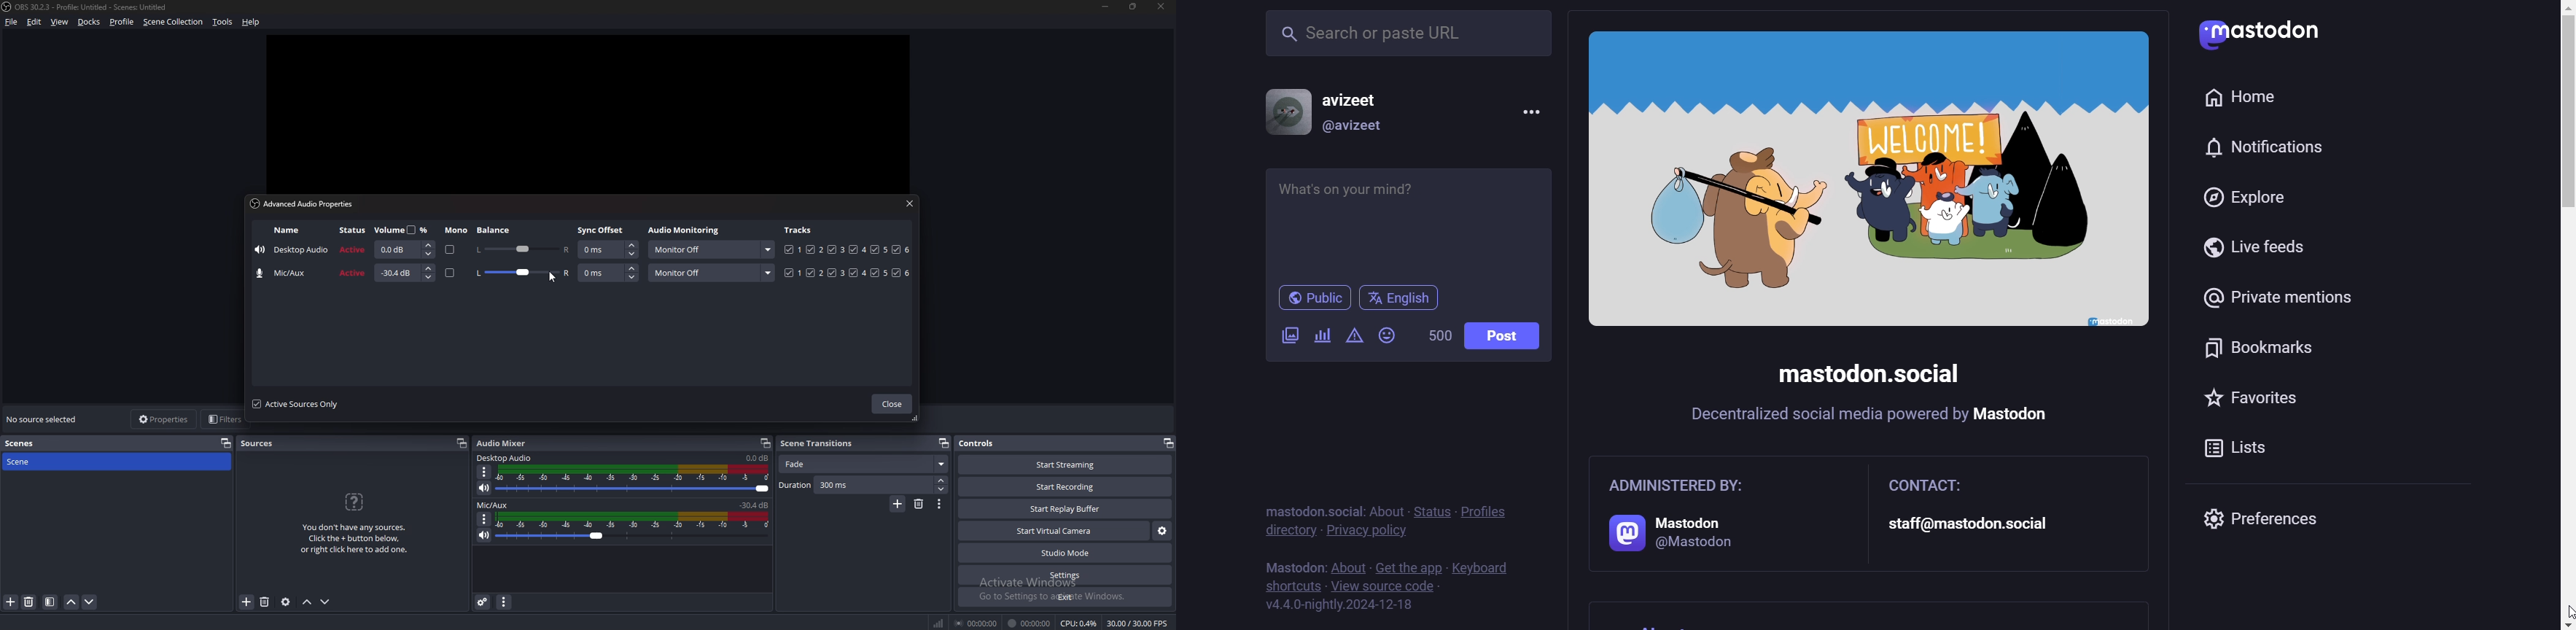 This screenshot has height=644, width=2576. I want to click on duration, so click(857, 485).